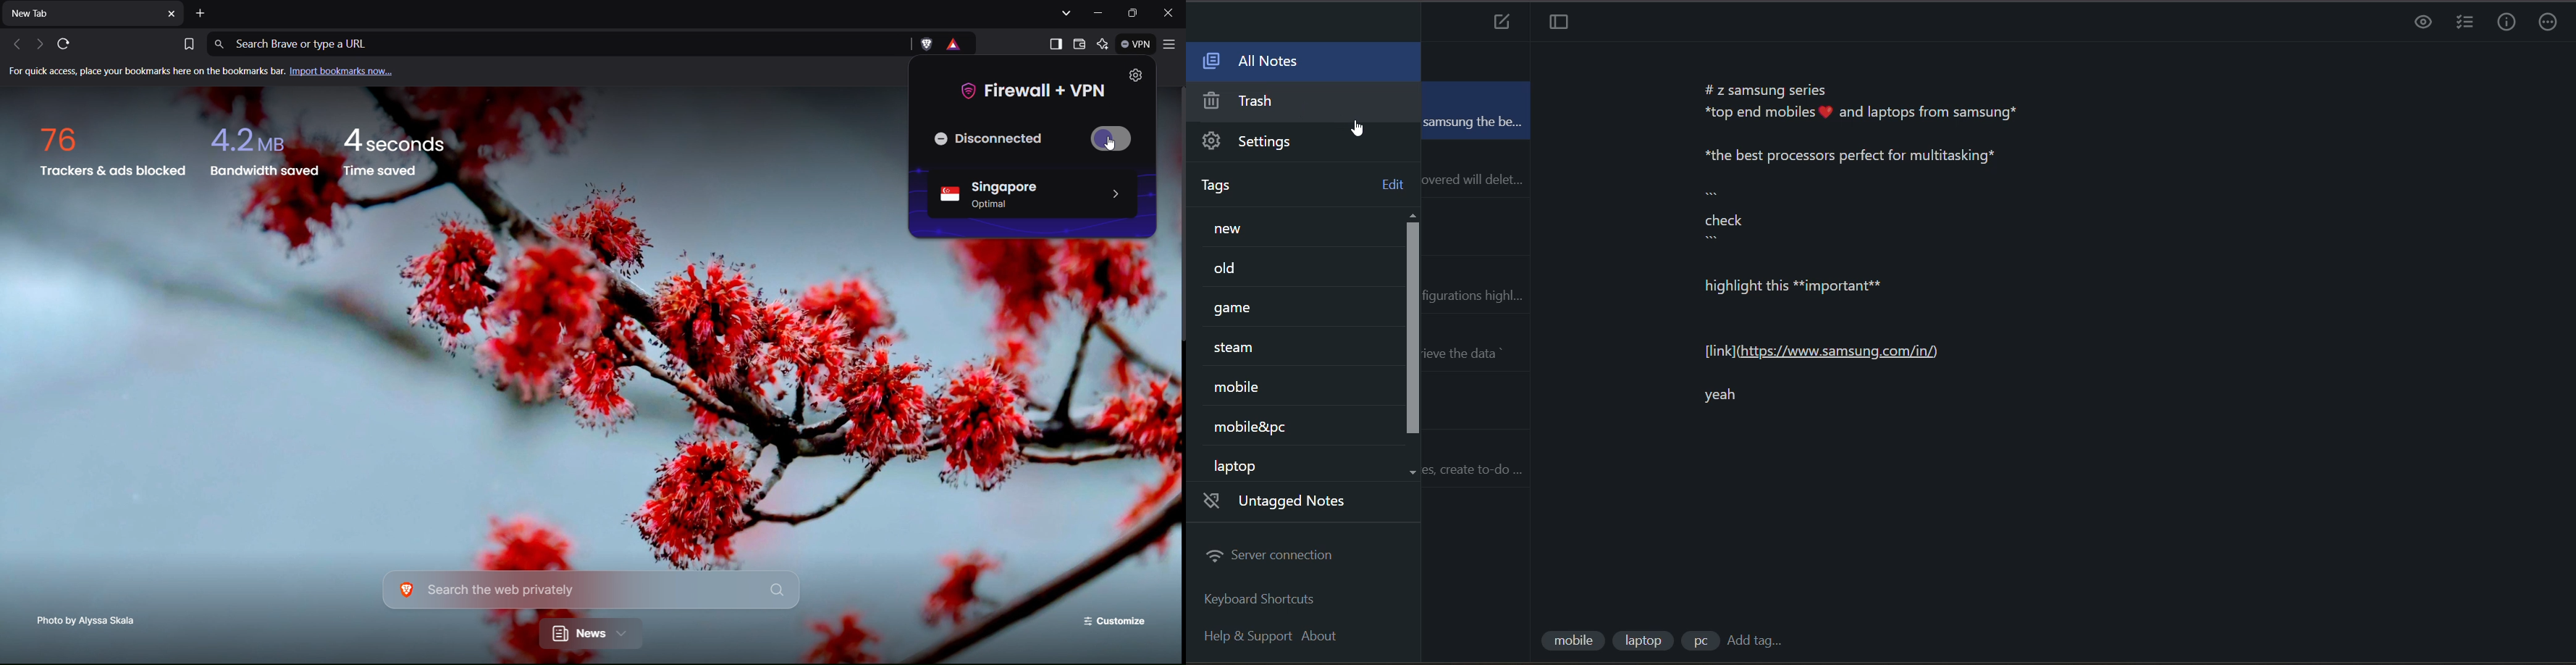  Describe the element at coordinates (1866, 242) in the screenshot. I see `# z samsung series

*top end mobiles # and laptops from samsung*
*the best processors perfect for multitasking*
check

highlight this **important**

[link] (https://www.samsung.com/in/)

yeah` at that location.